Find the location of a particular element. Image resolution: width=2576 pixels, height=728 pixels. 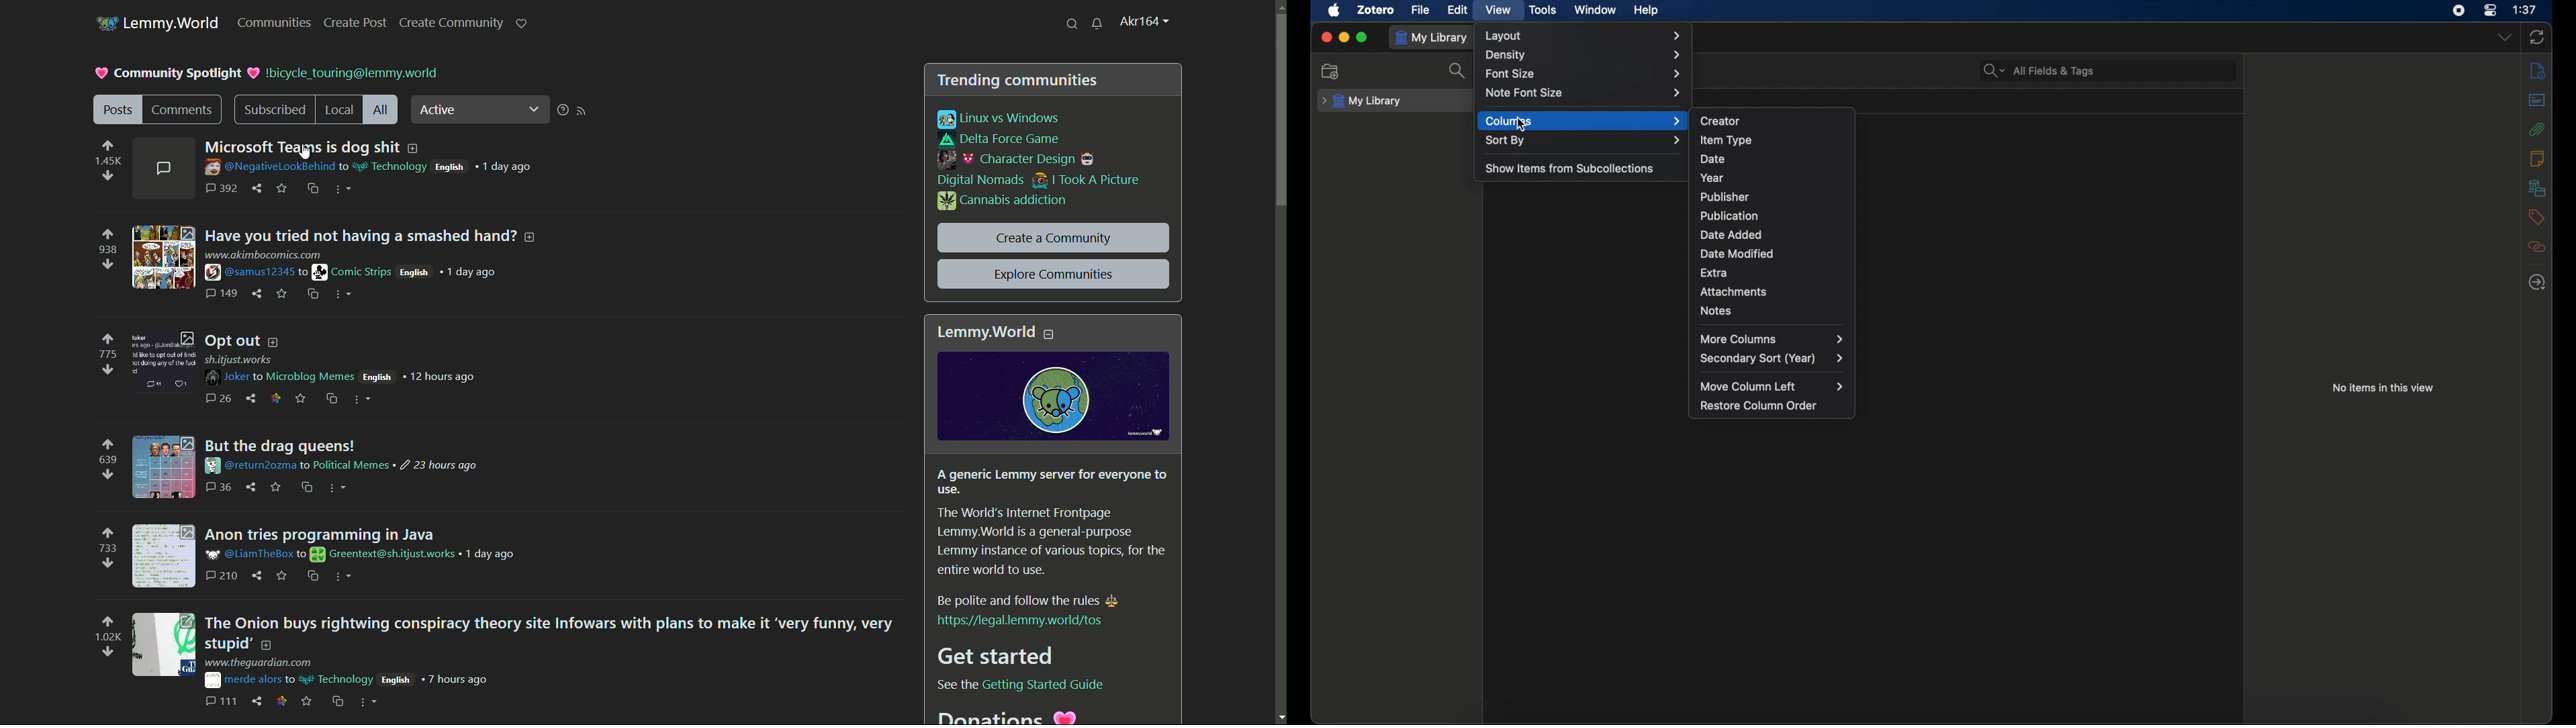

lemmy.world is located at coordinates (174, 23).